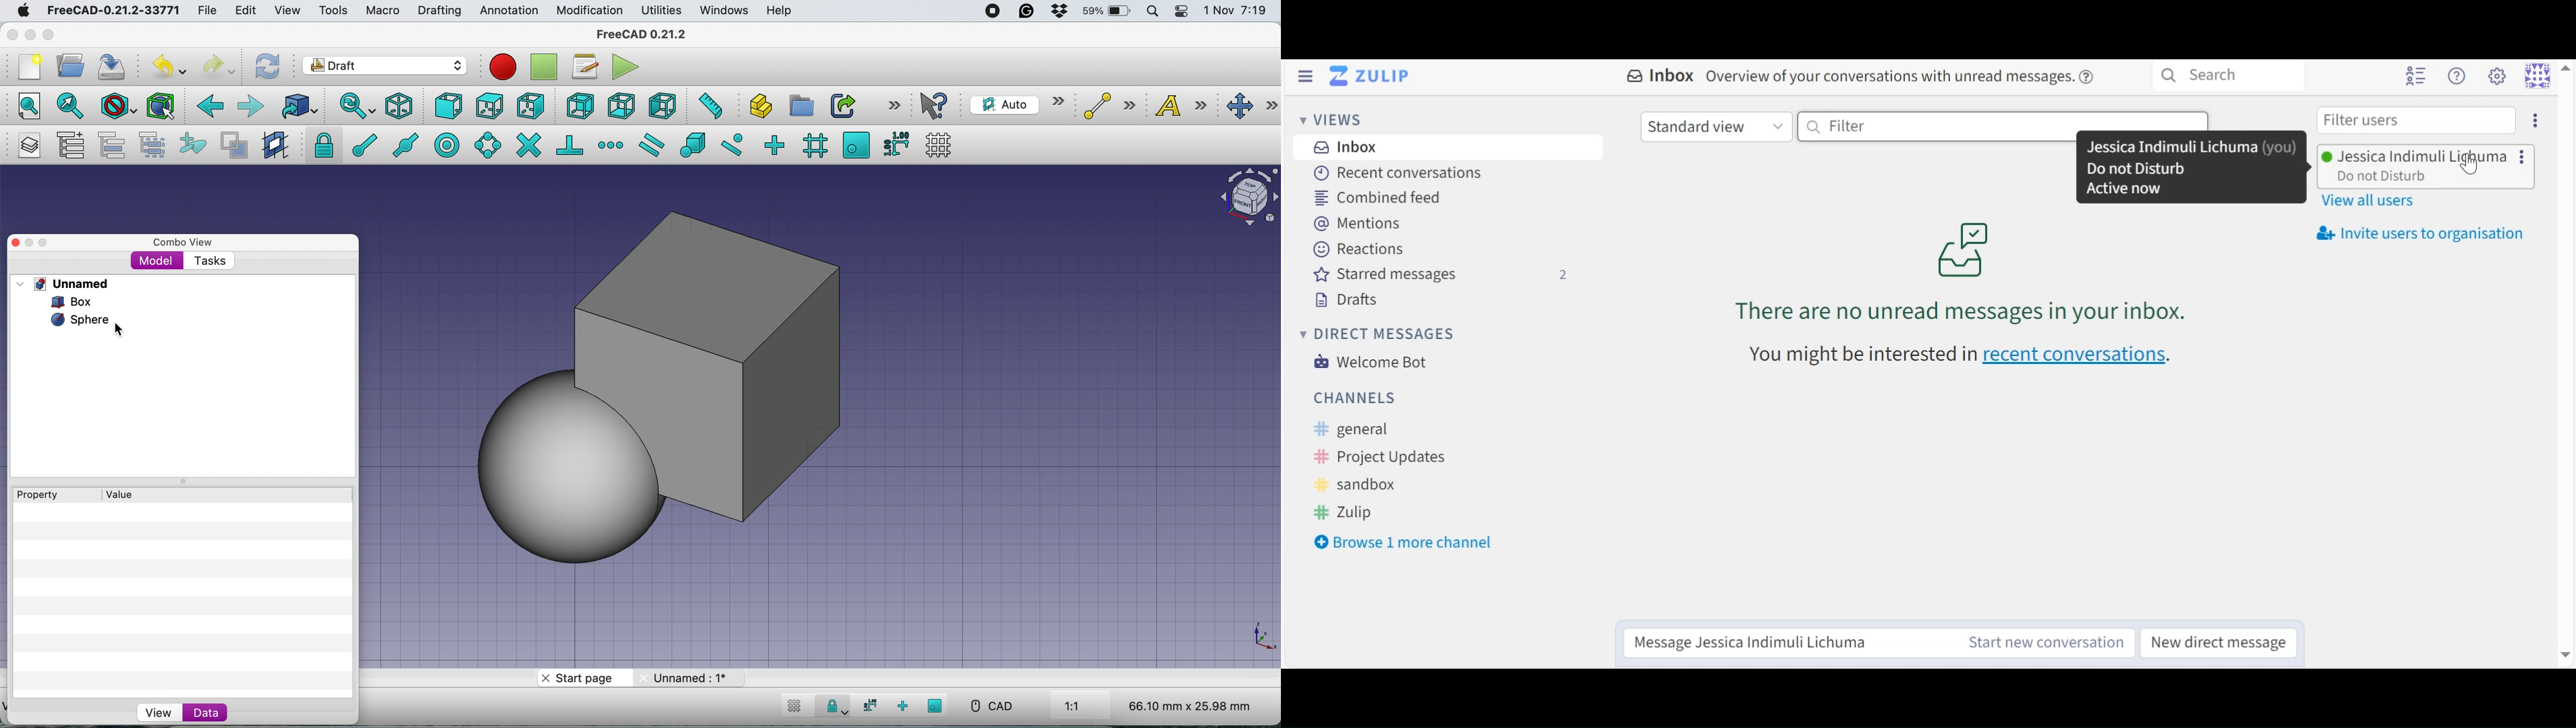  I want to click on go to linked object, so click(299, 106).